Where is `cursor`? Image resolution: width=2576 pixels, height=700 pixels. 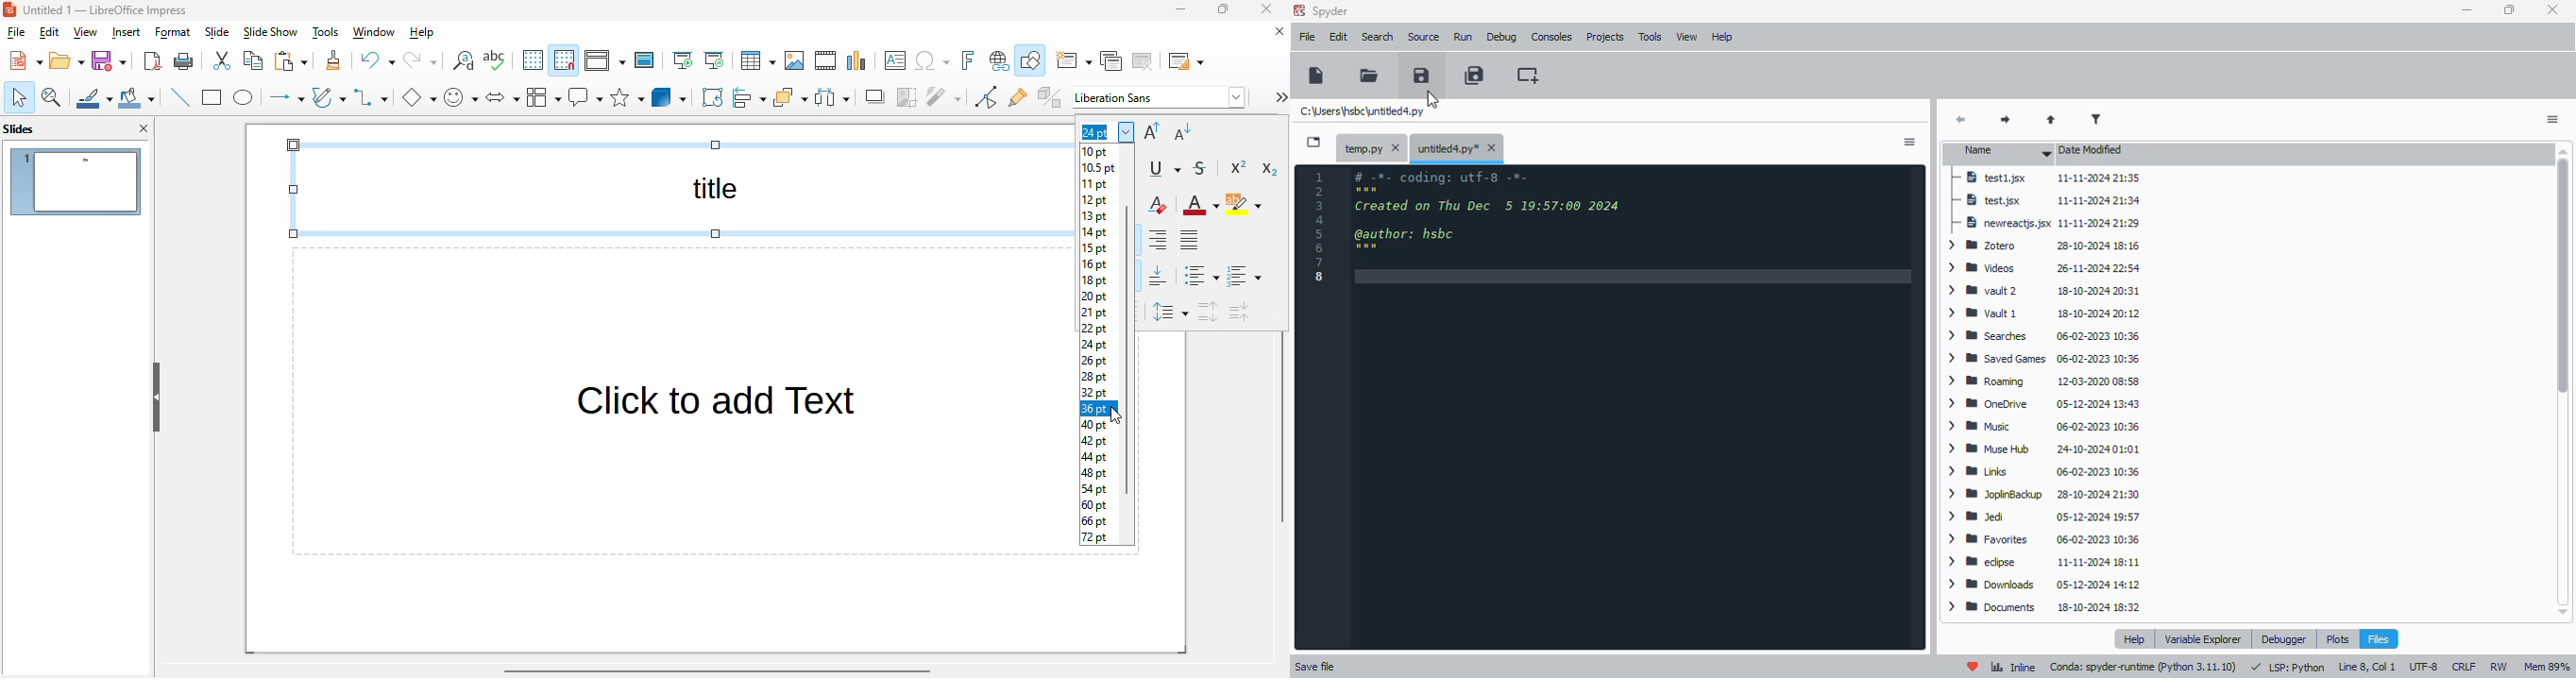 cursor is located at coordinates (1433, 99).